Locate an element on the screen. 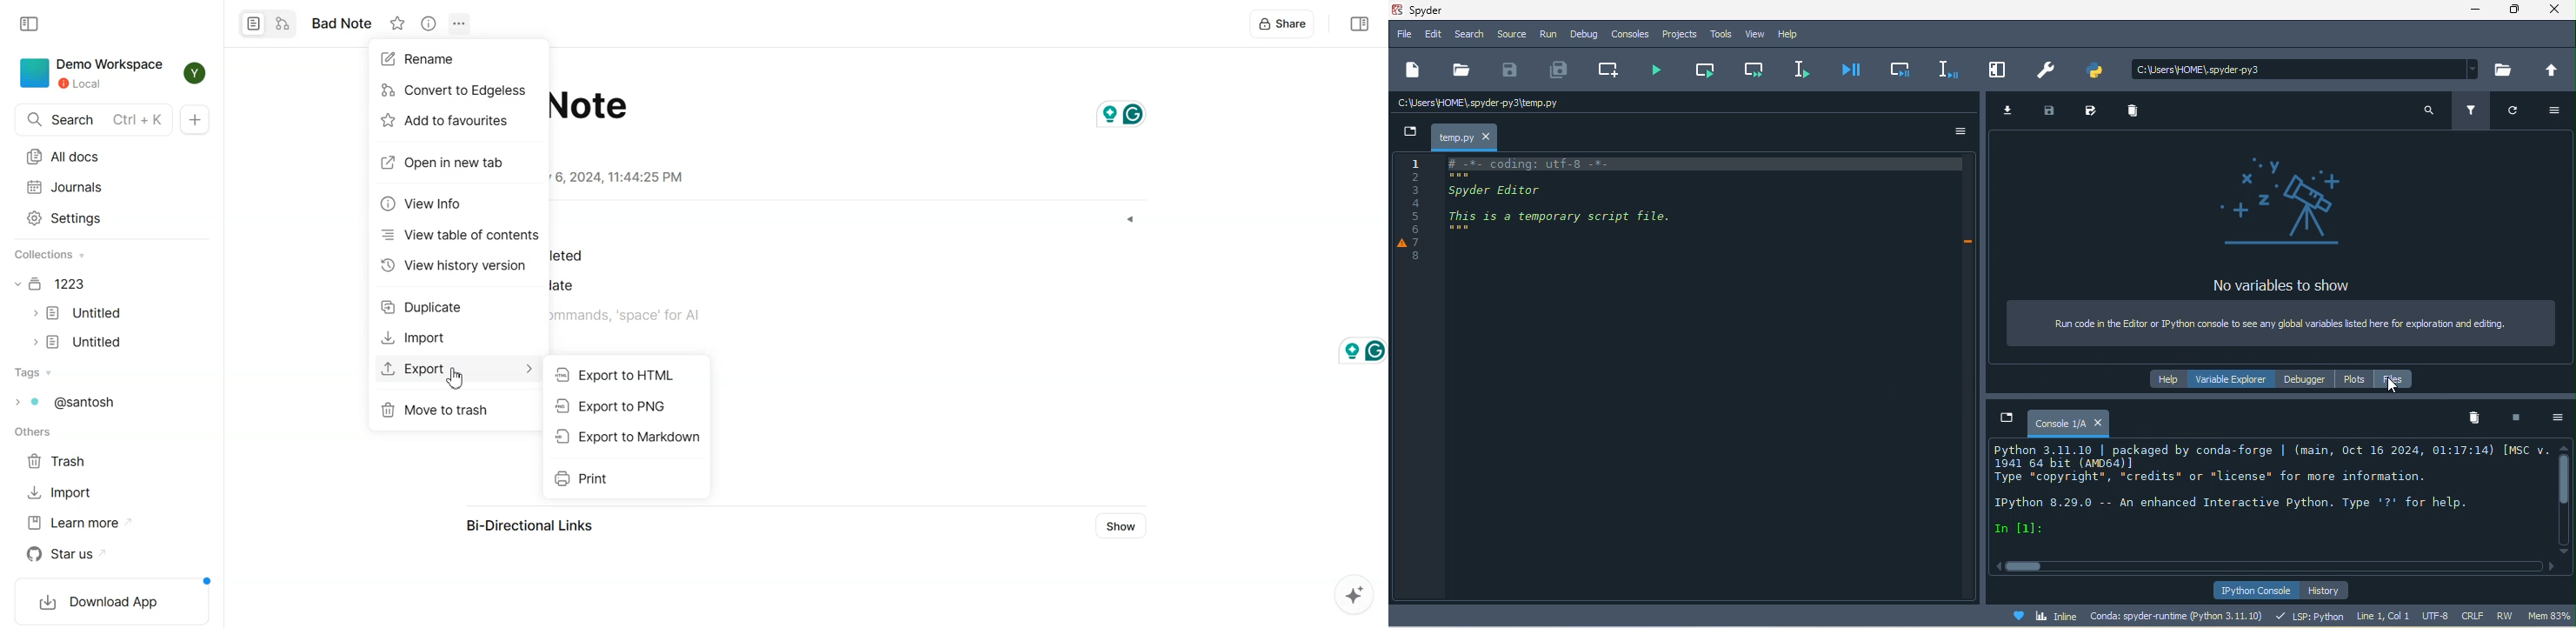 The width and height of the screenshot is (2576, 644). edit is located at coordinates (1432, 35).